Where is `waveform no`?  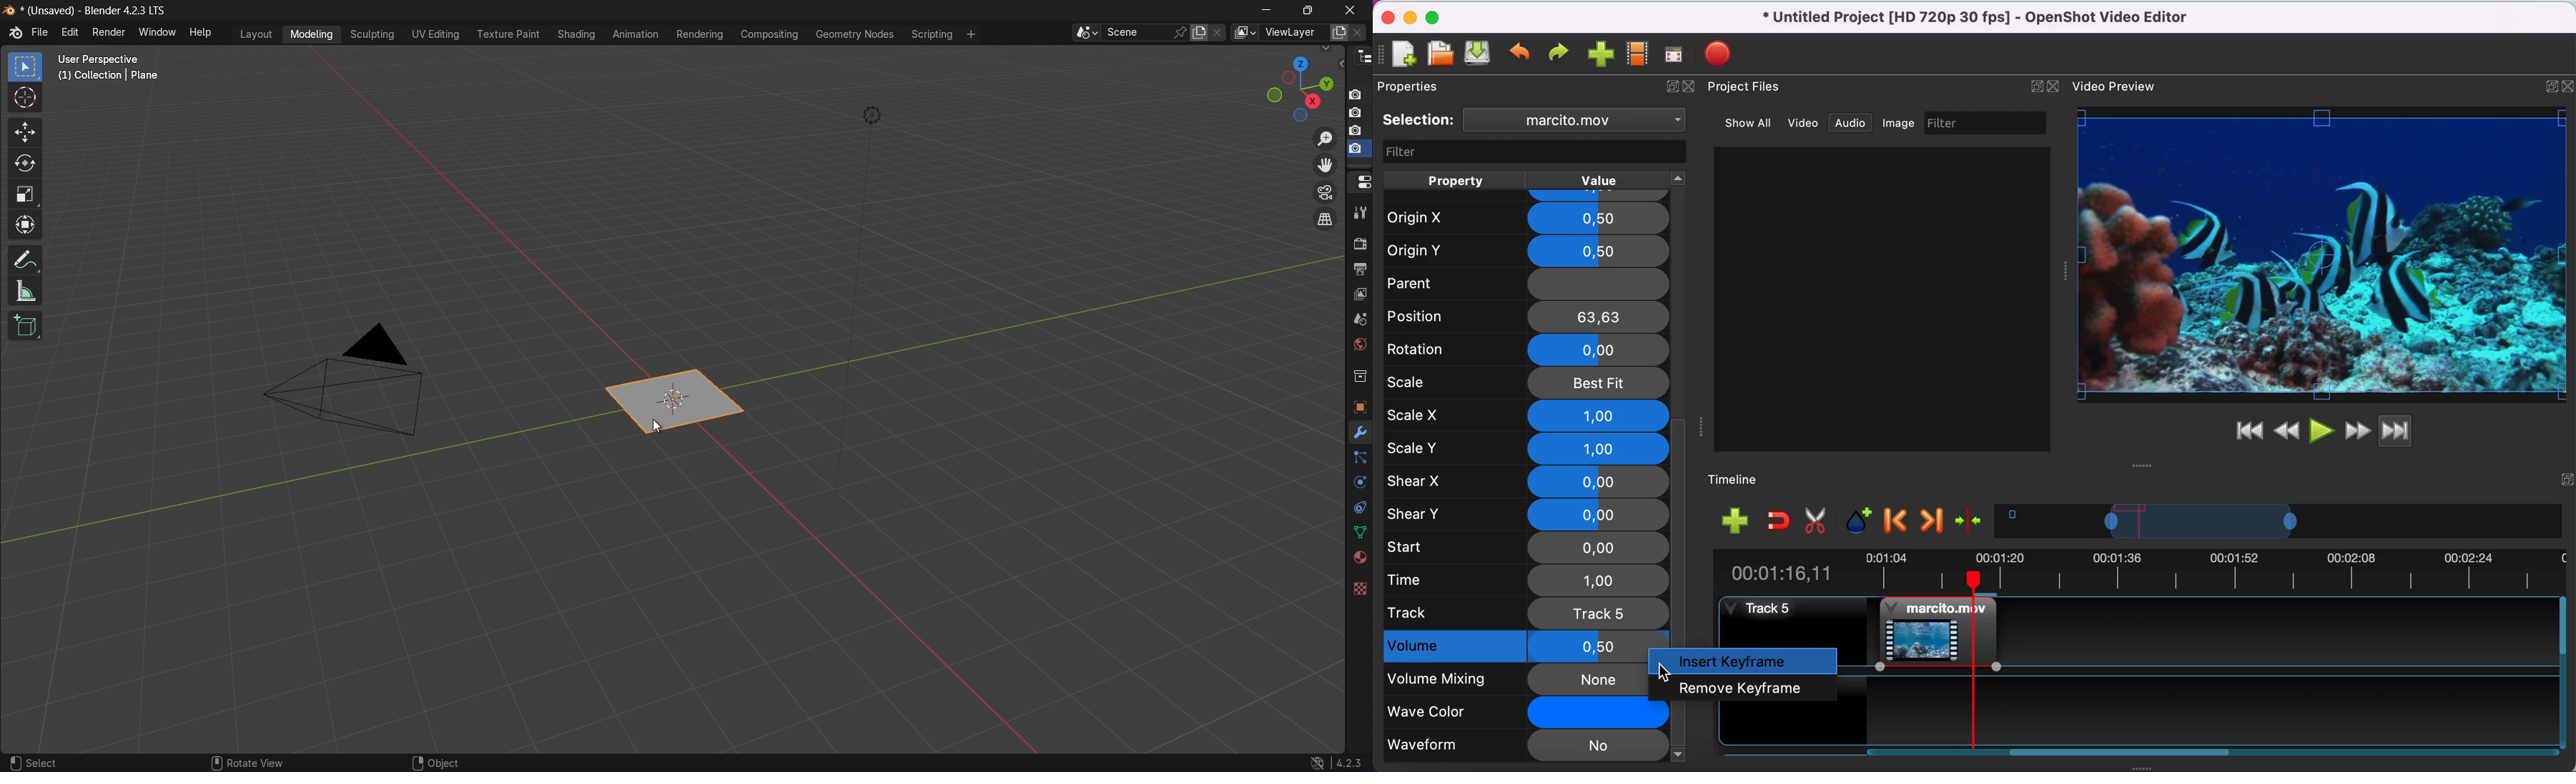
waveform no is located at coordinates (1525, 746).